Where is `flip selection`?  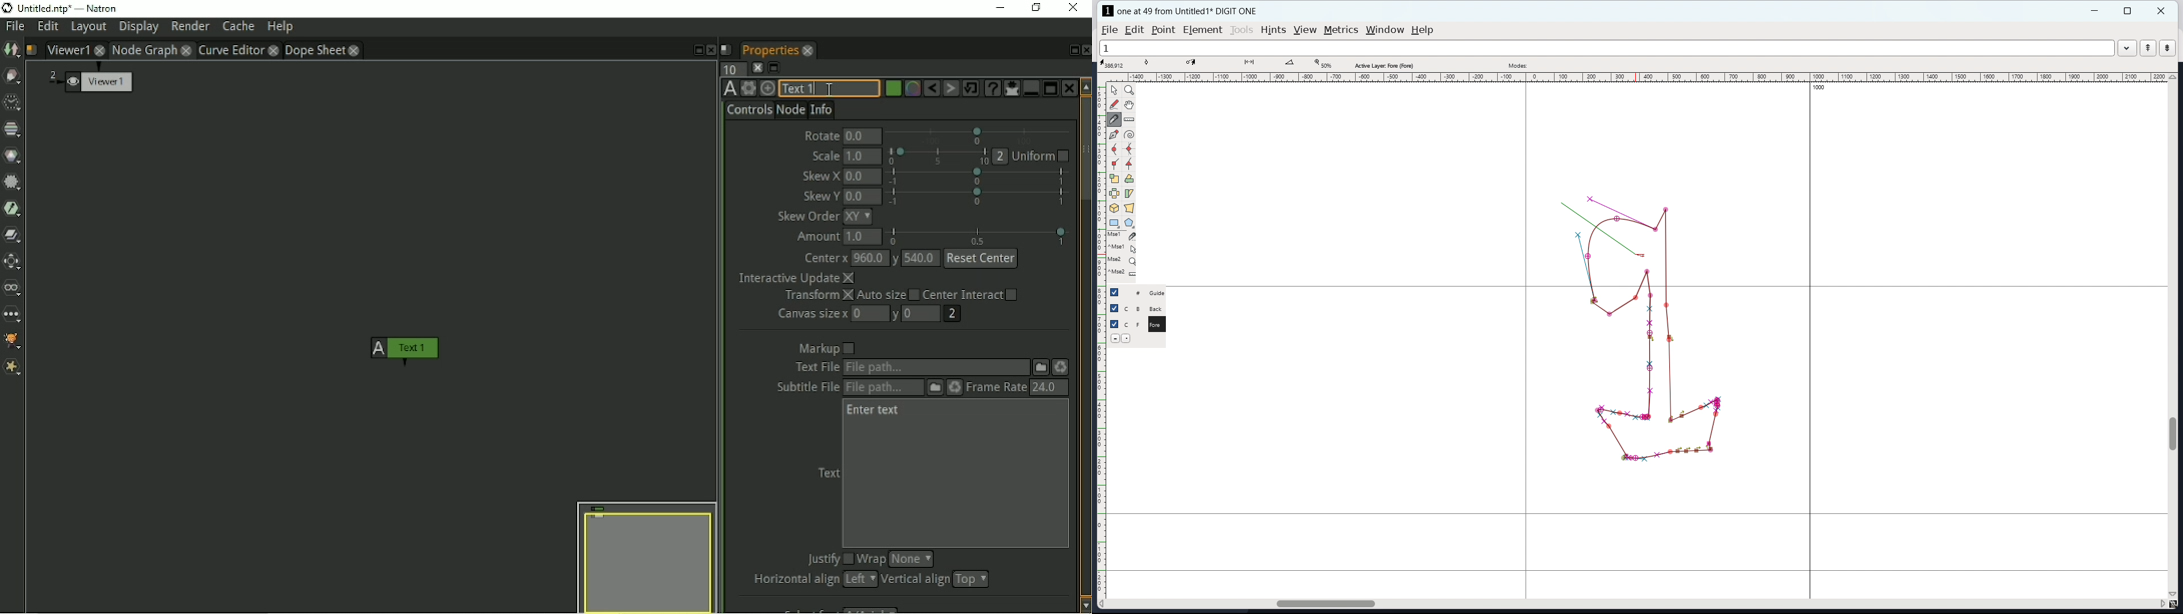
flip selection is located at coordinates (1114, 193).